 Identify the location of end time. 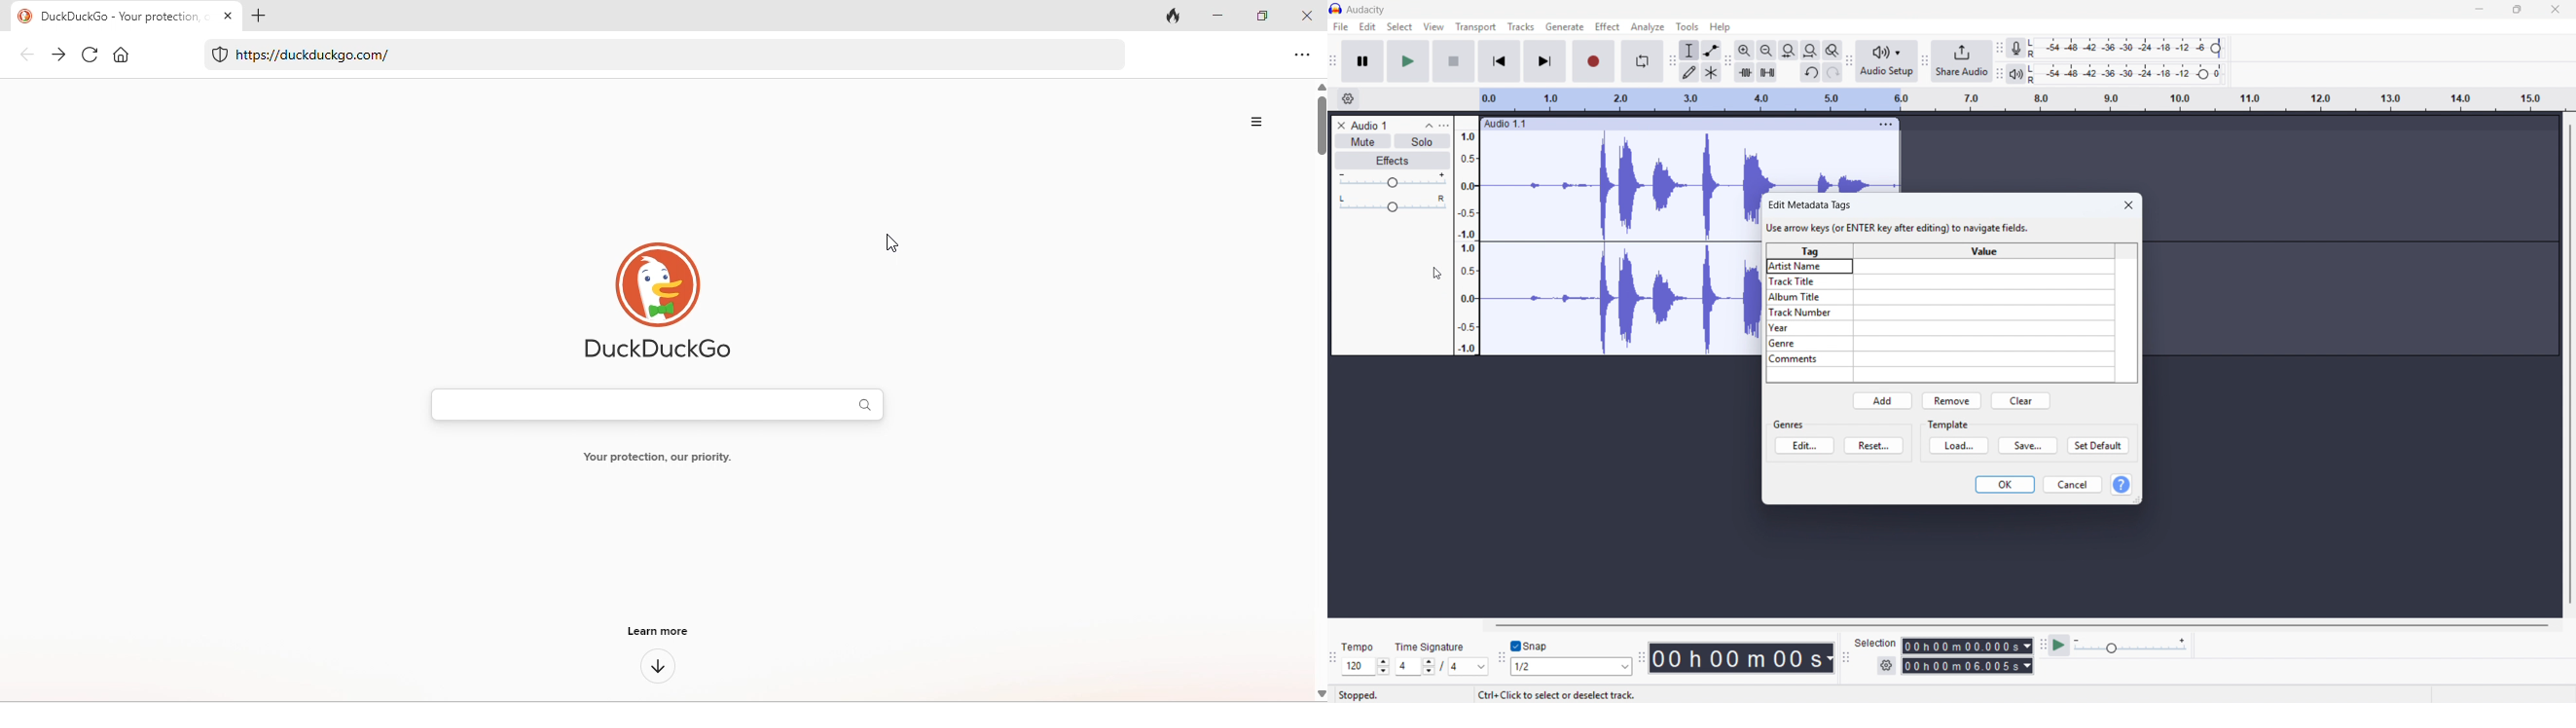
(1968, 666).